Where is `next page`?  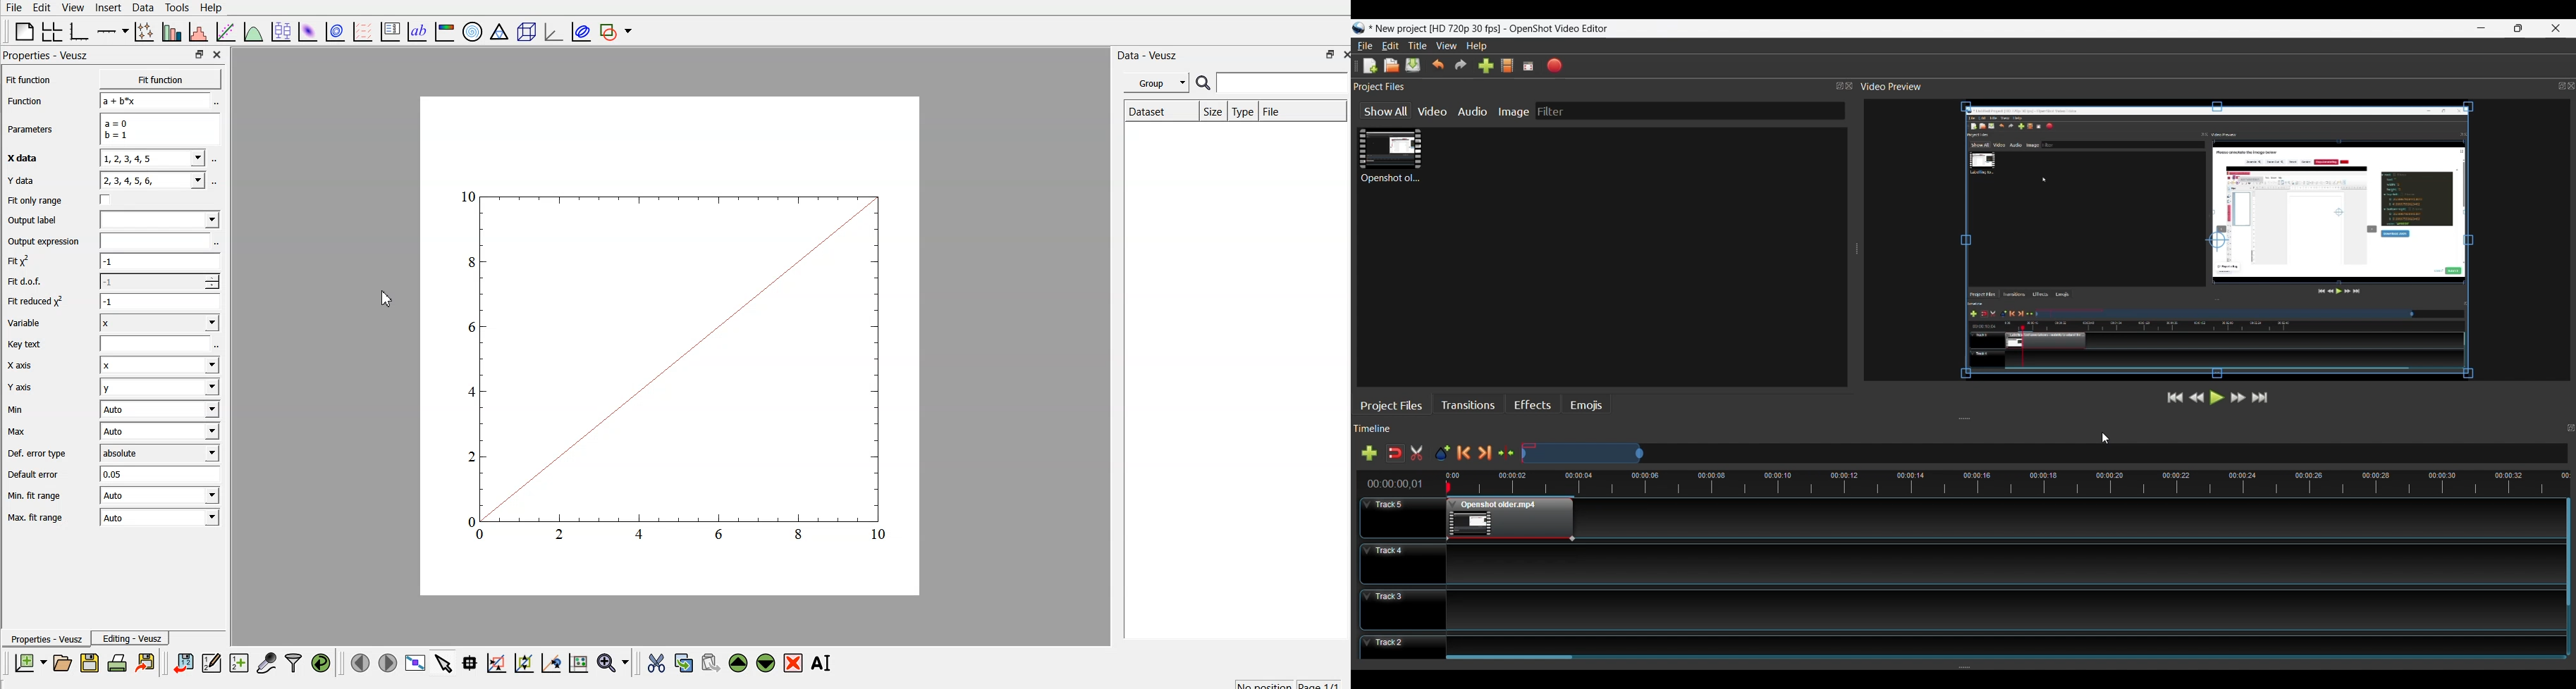 next page is located at coordinates (387, 664).